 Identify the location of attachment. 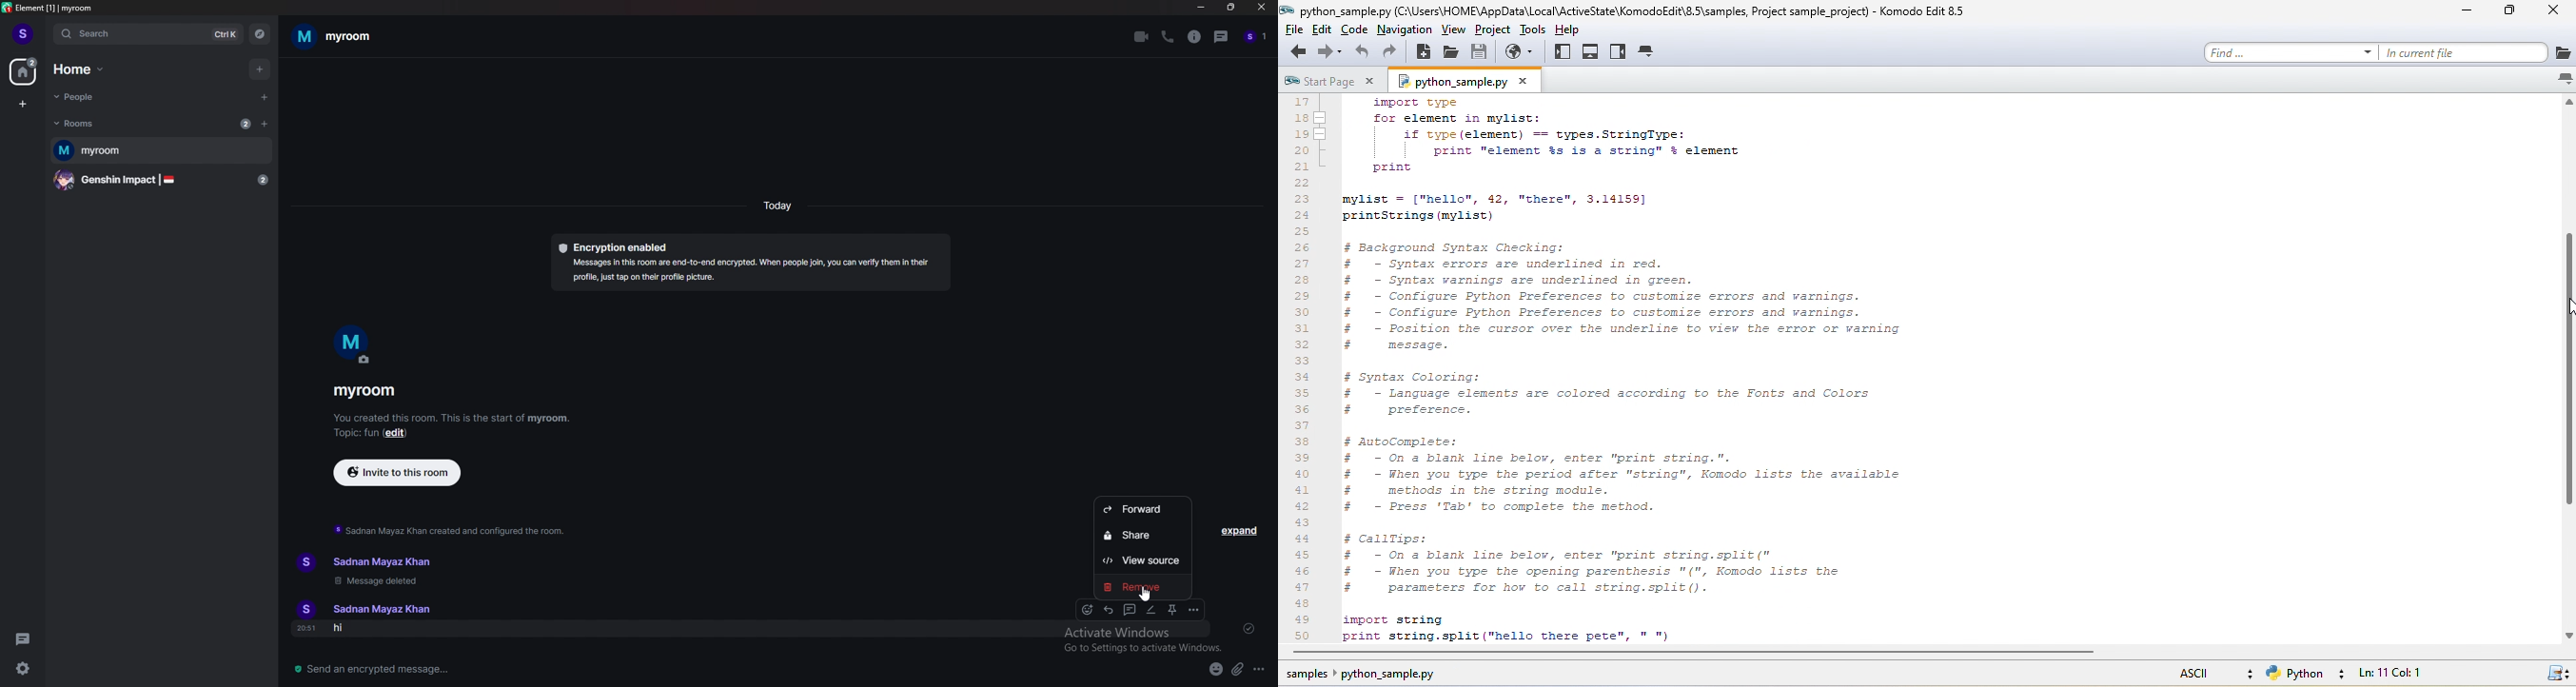
(1238, 669).